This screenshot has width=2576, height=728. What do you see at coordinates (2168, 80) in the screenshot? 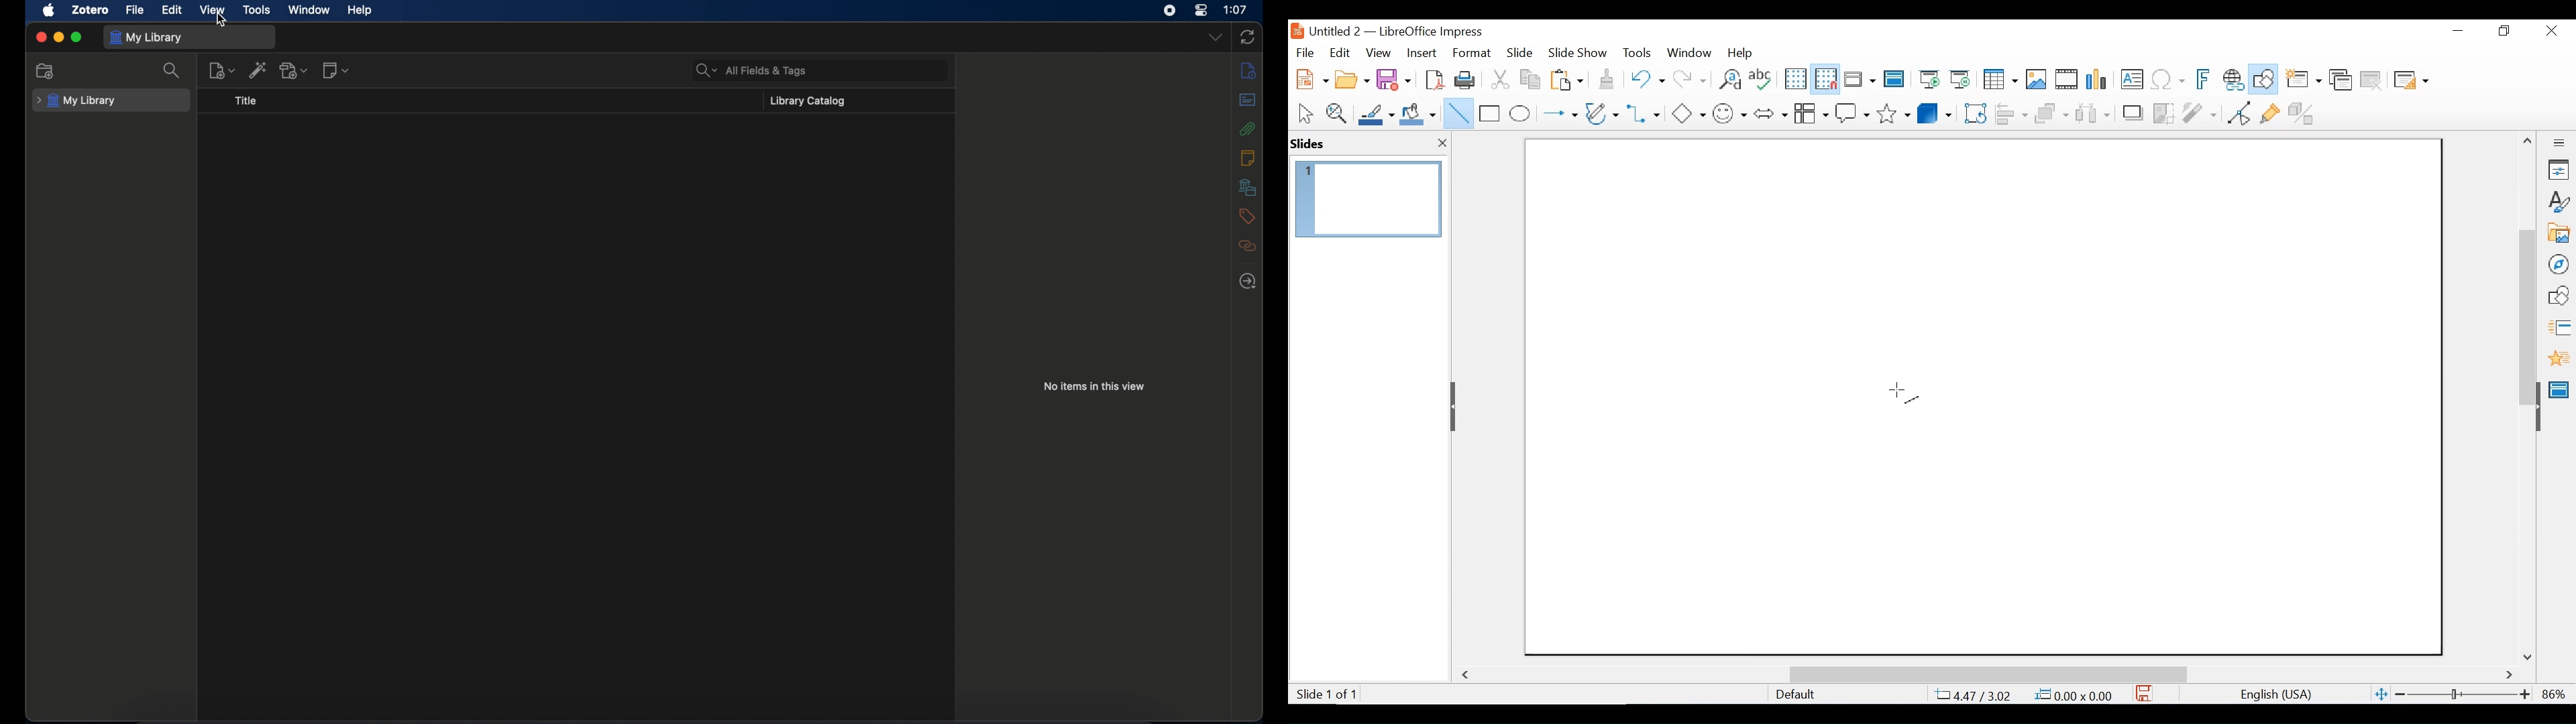
I see `Insert Special Characters` at bounding box center [2168, 80].